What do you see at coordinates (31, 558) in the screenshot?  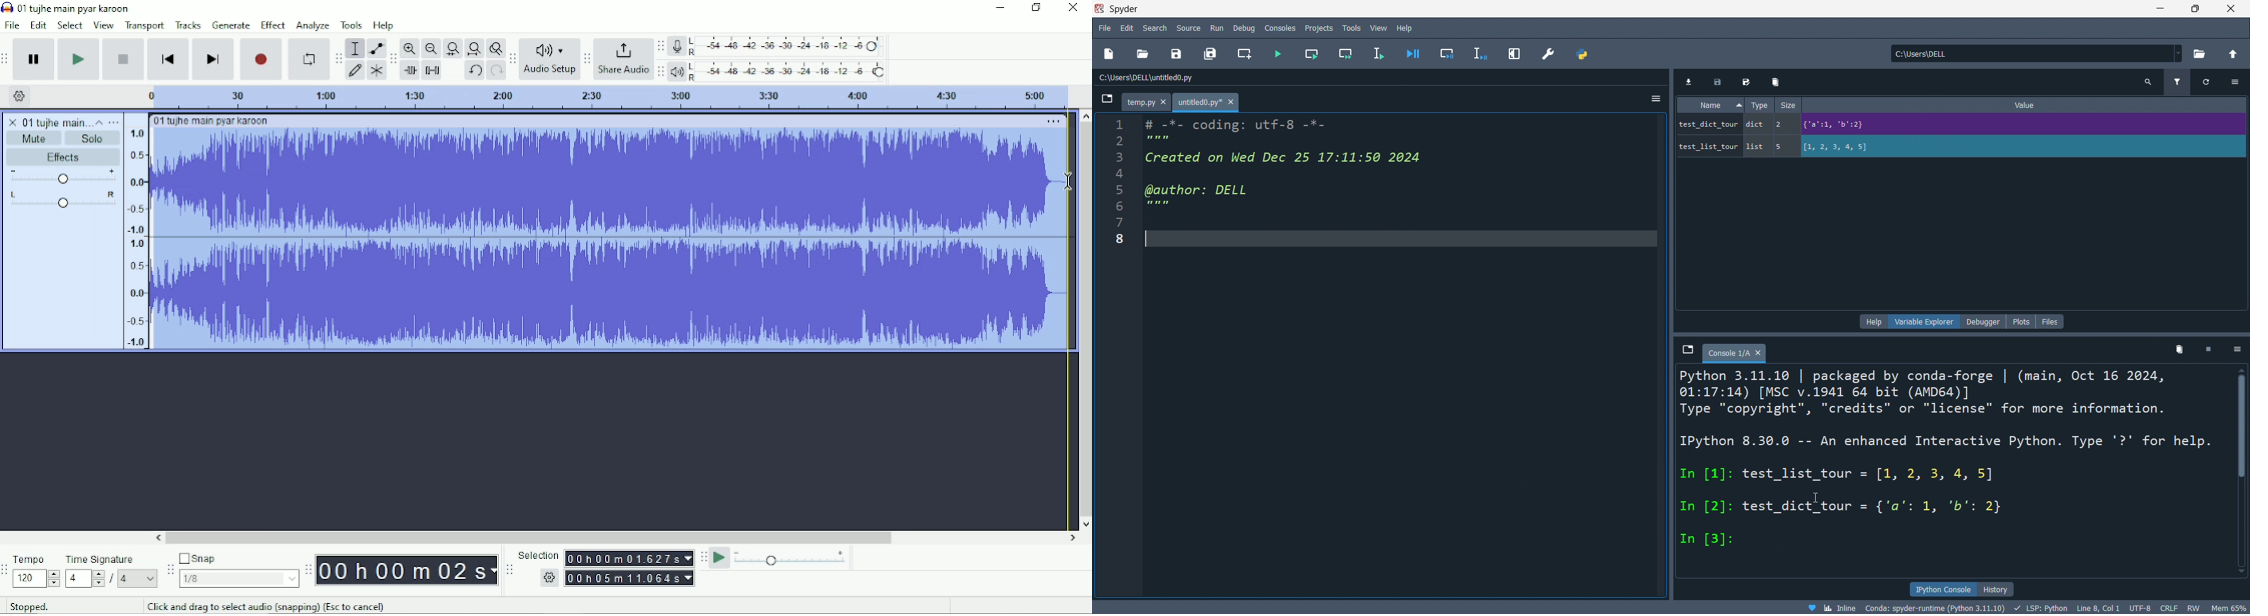 I see `Tempo` at bounding box center [31, 558].